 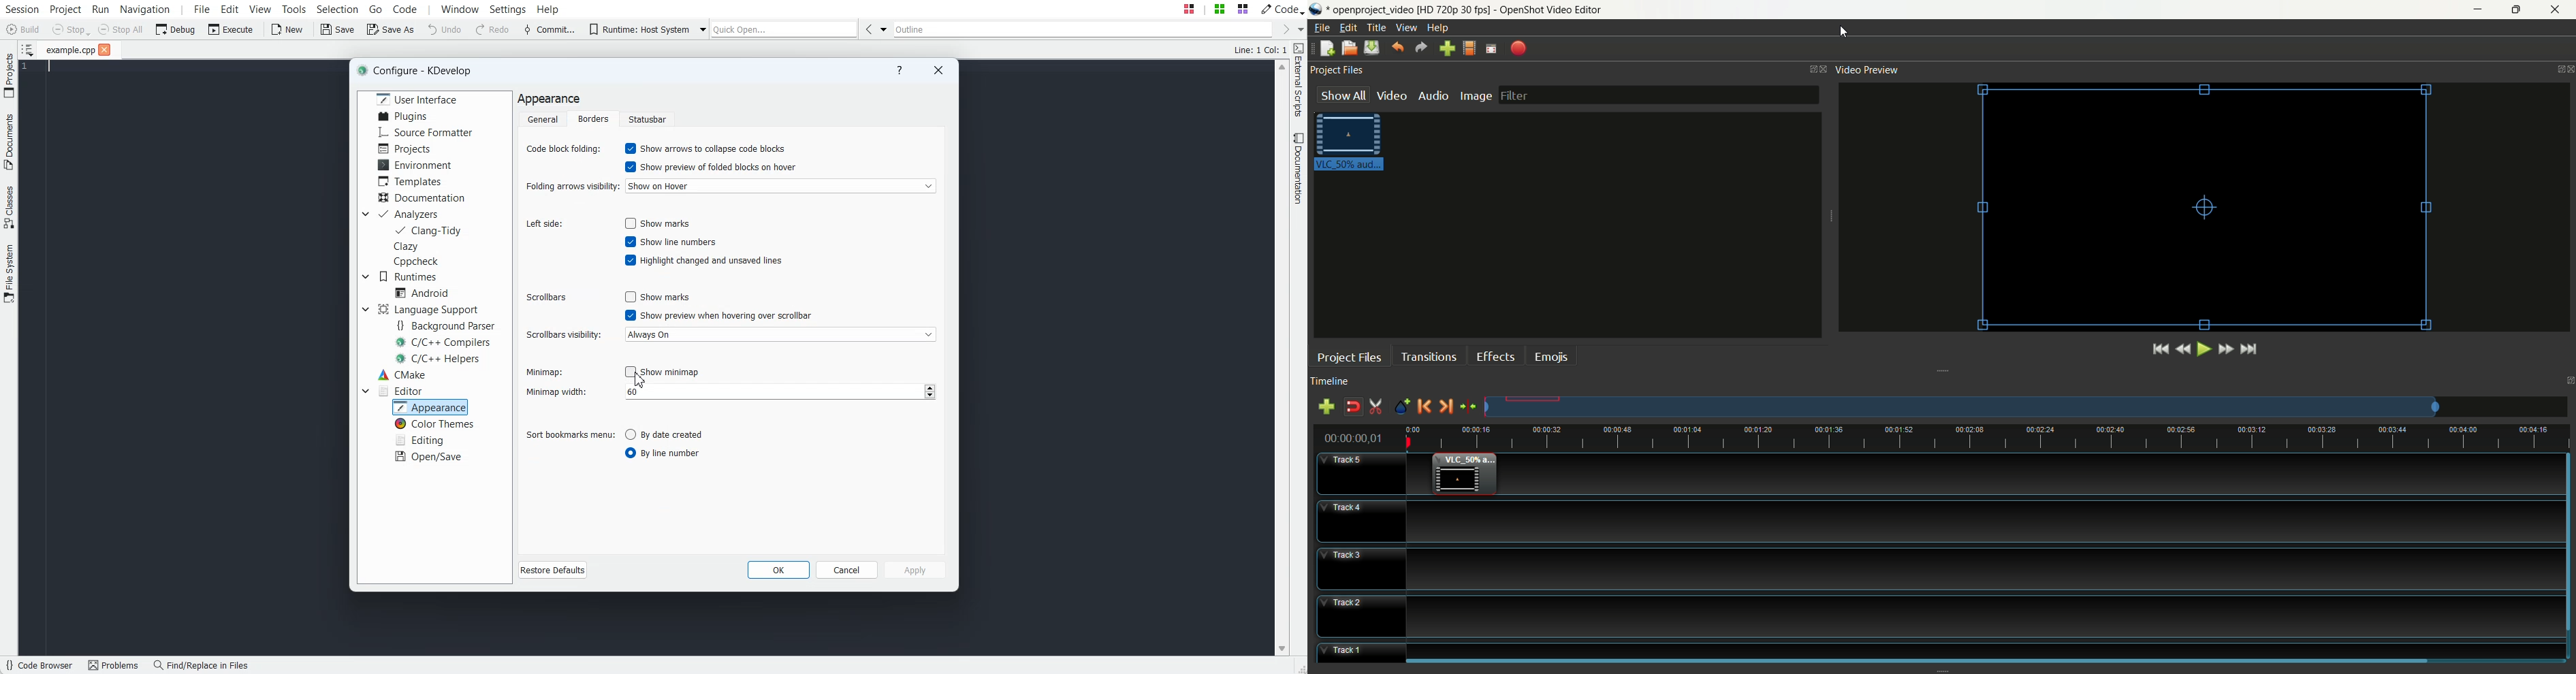 I want to click on Redo, so click(x=495, y=29).